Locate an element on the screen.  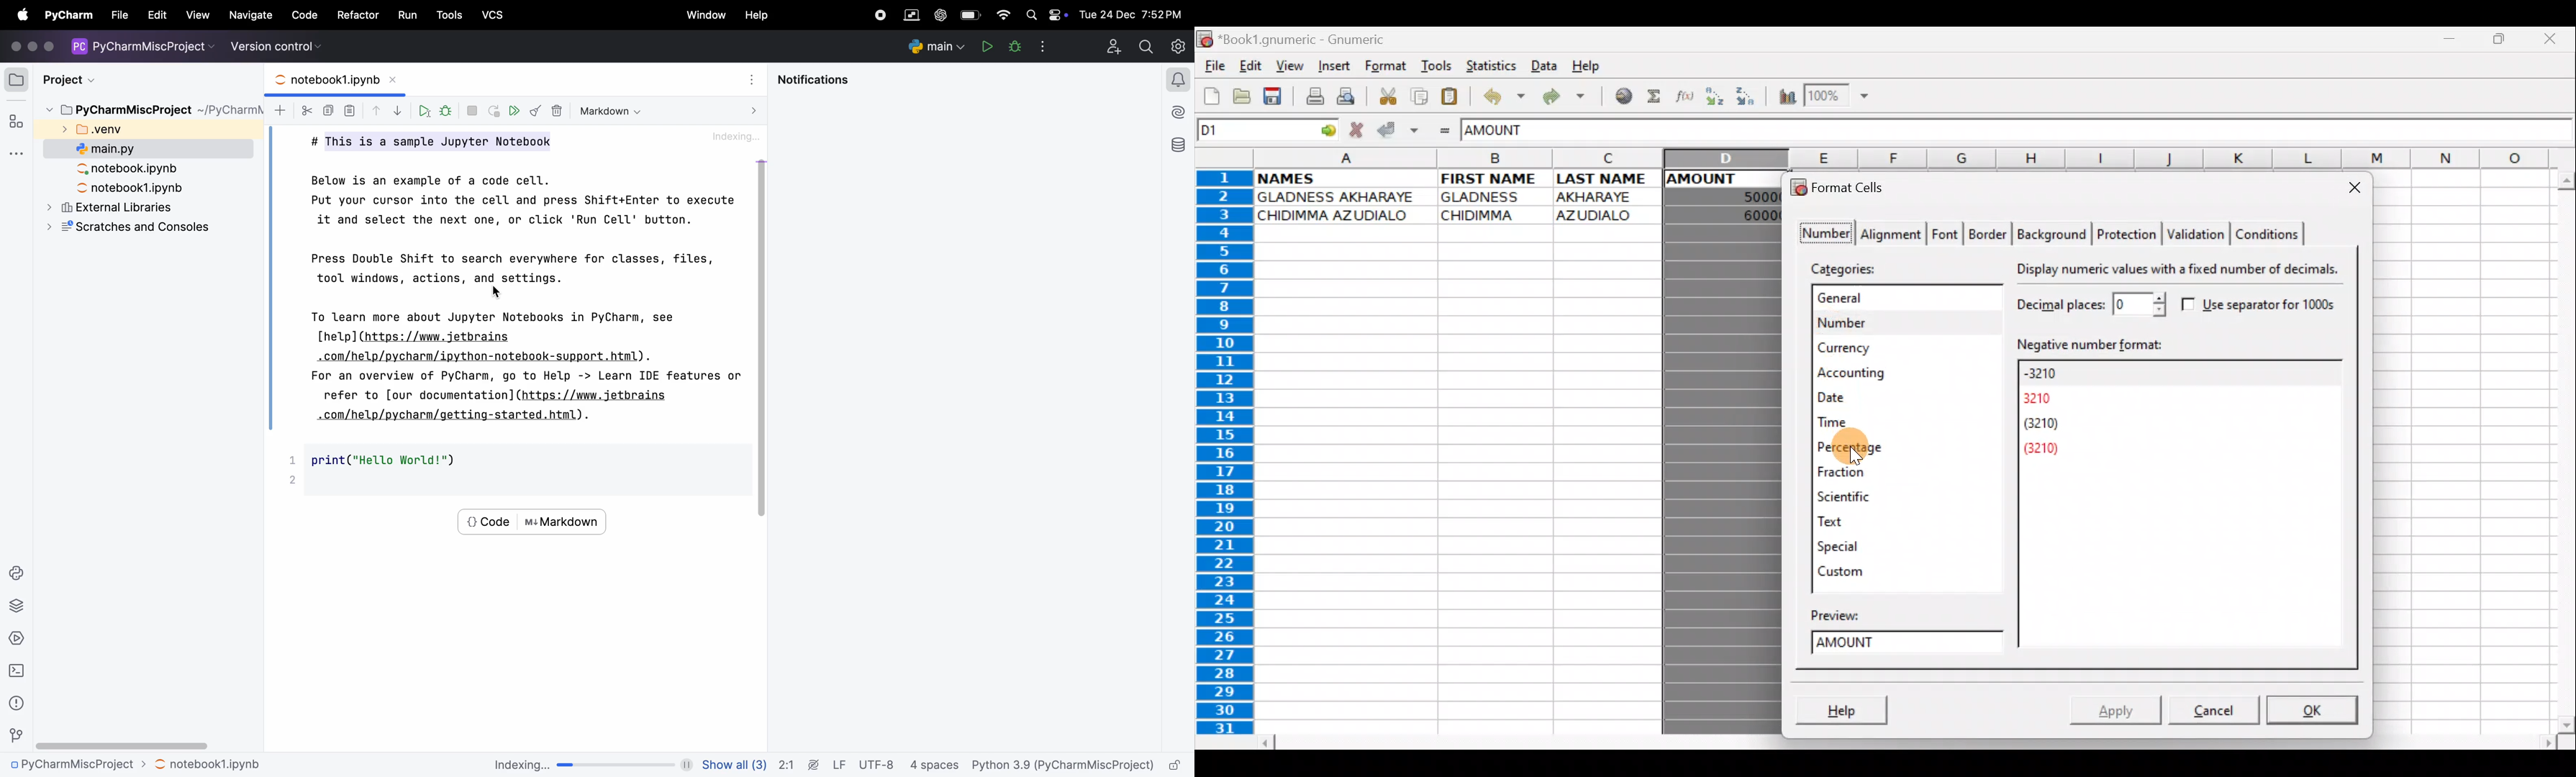
Scroll bar is located at coordinates (2559, 448).